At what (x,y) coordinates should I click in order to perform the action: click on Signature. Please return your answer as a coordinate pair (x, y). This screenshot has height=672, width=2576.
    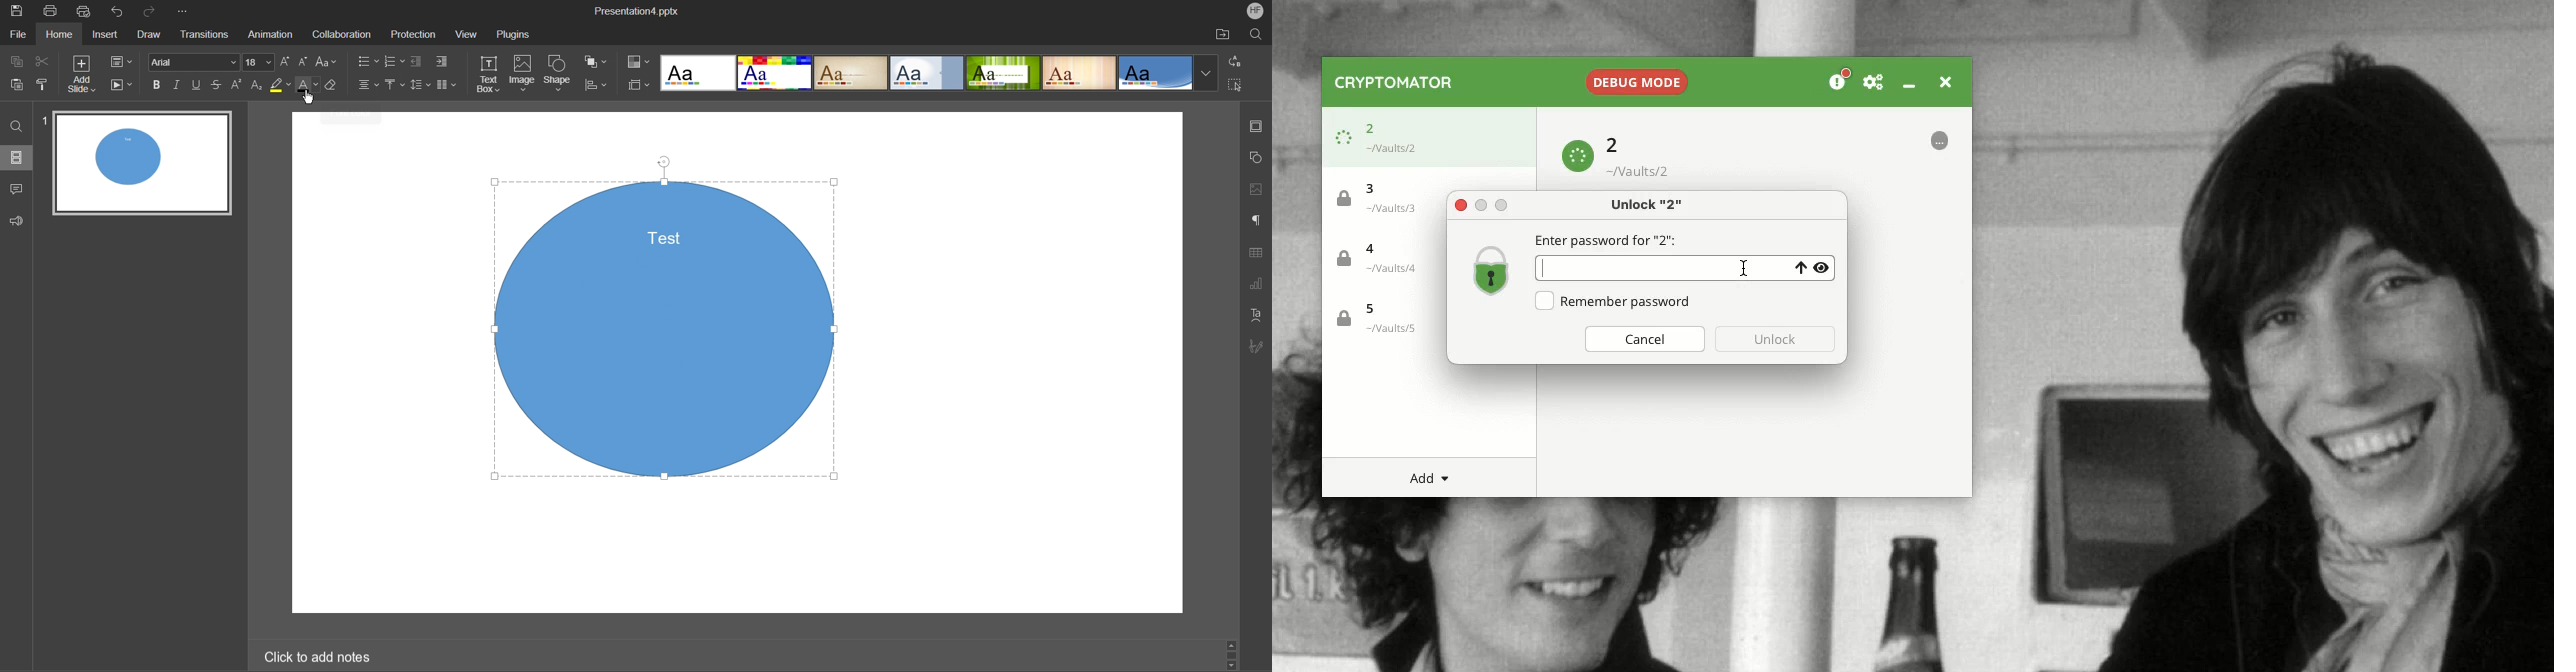
    Looking at the image, I should click on (1256, 348).